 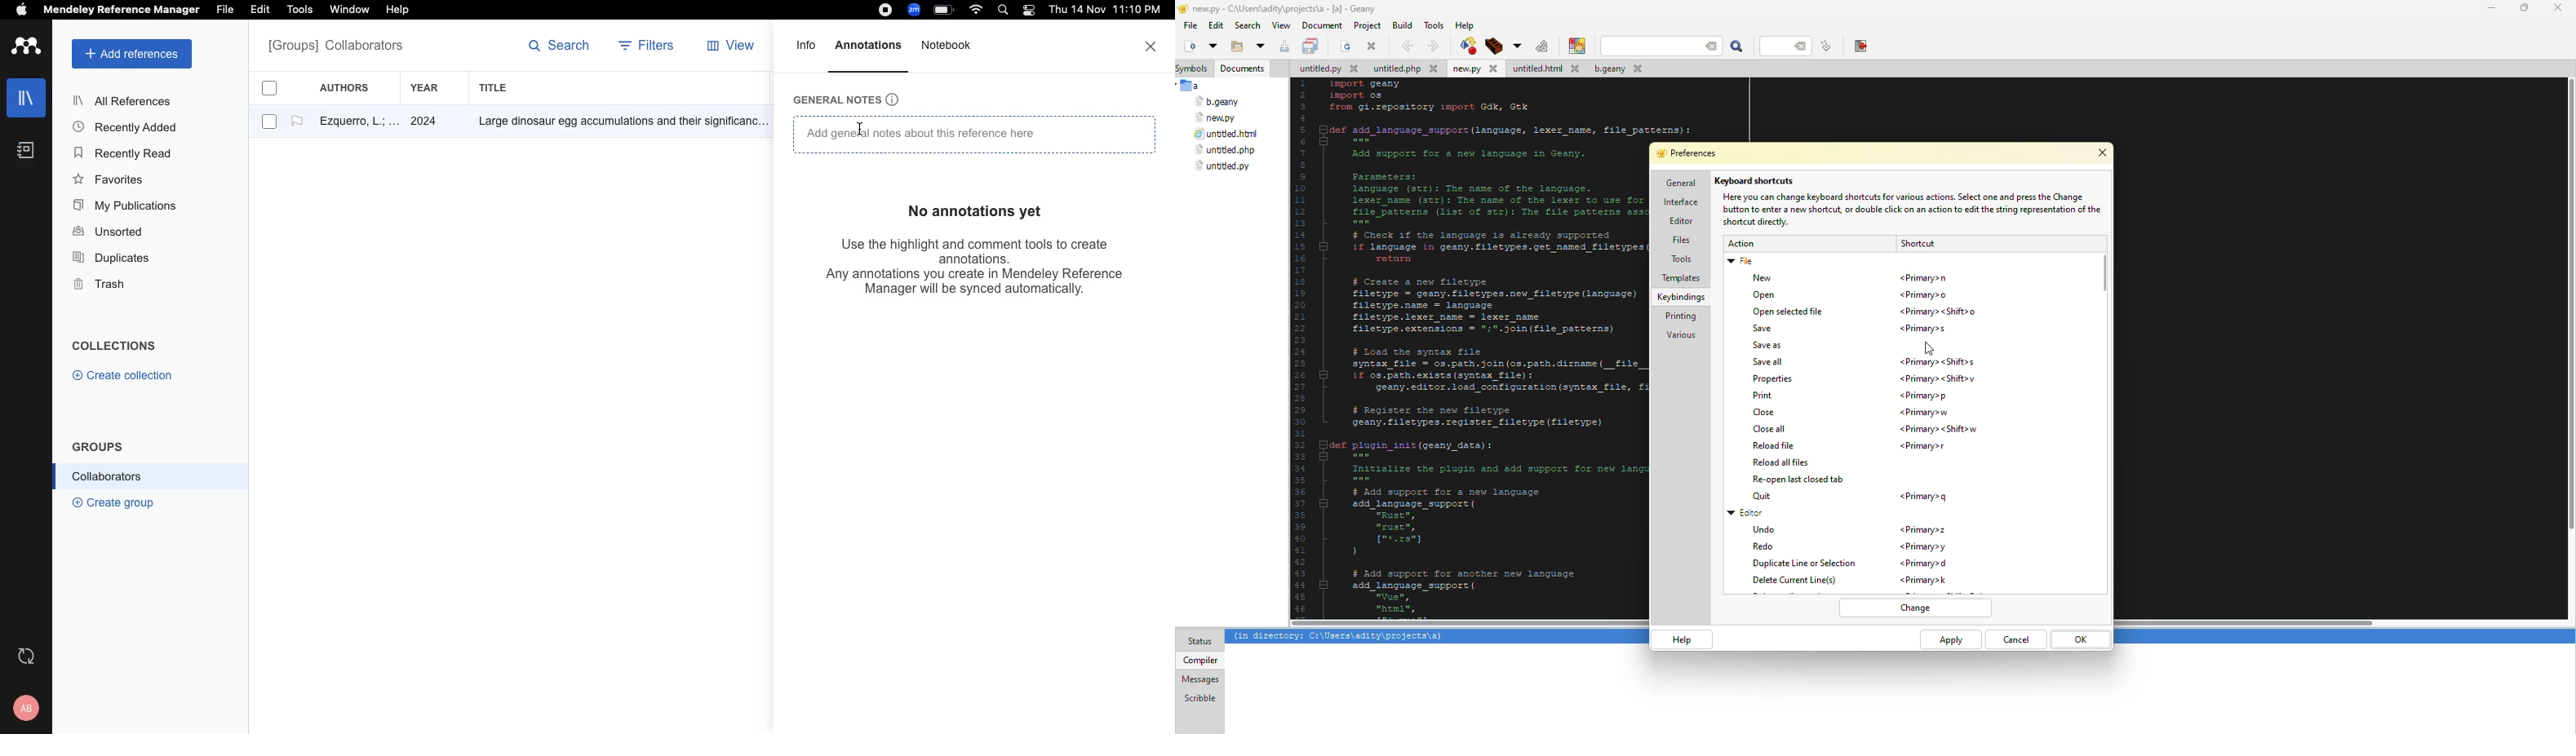 What do you see at coordinates (110, 232) in the screenshot?
I see `Unsorted` at bounding box center [110, 232].